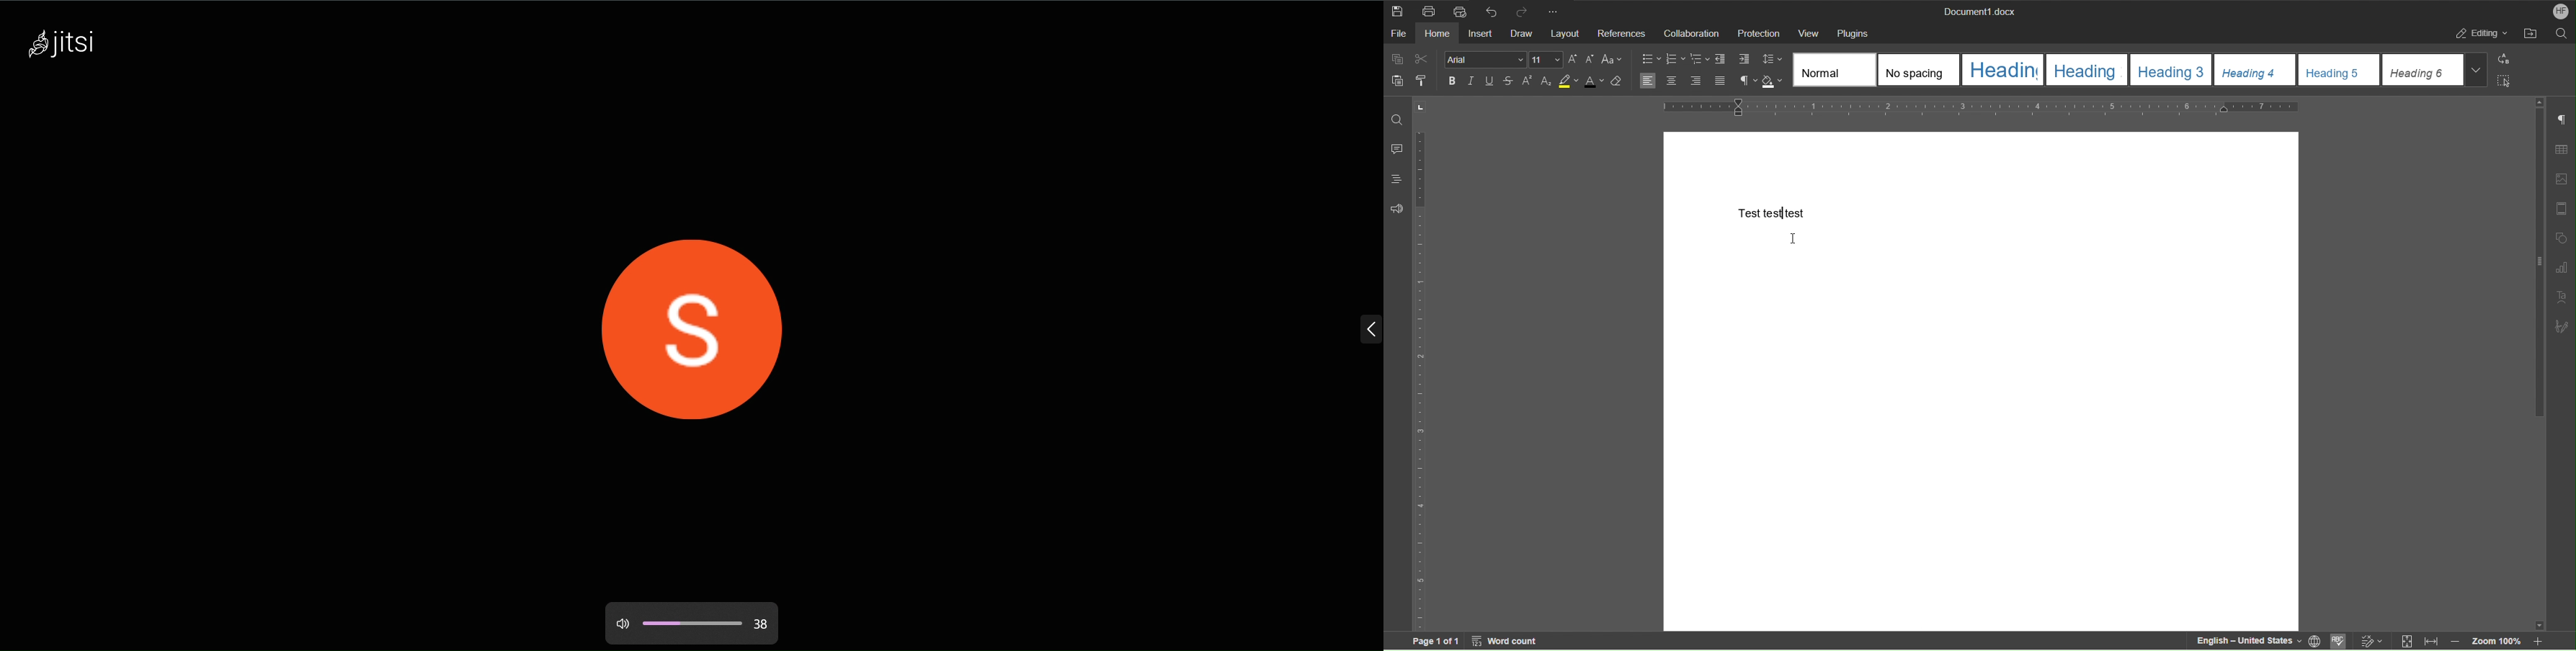 The width and height of the screenshot is (2576, 672). I want to click on Zoom, so click(2502, 641).